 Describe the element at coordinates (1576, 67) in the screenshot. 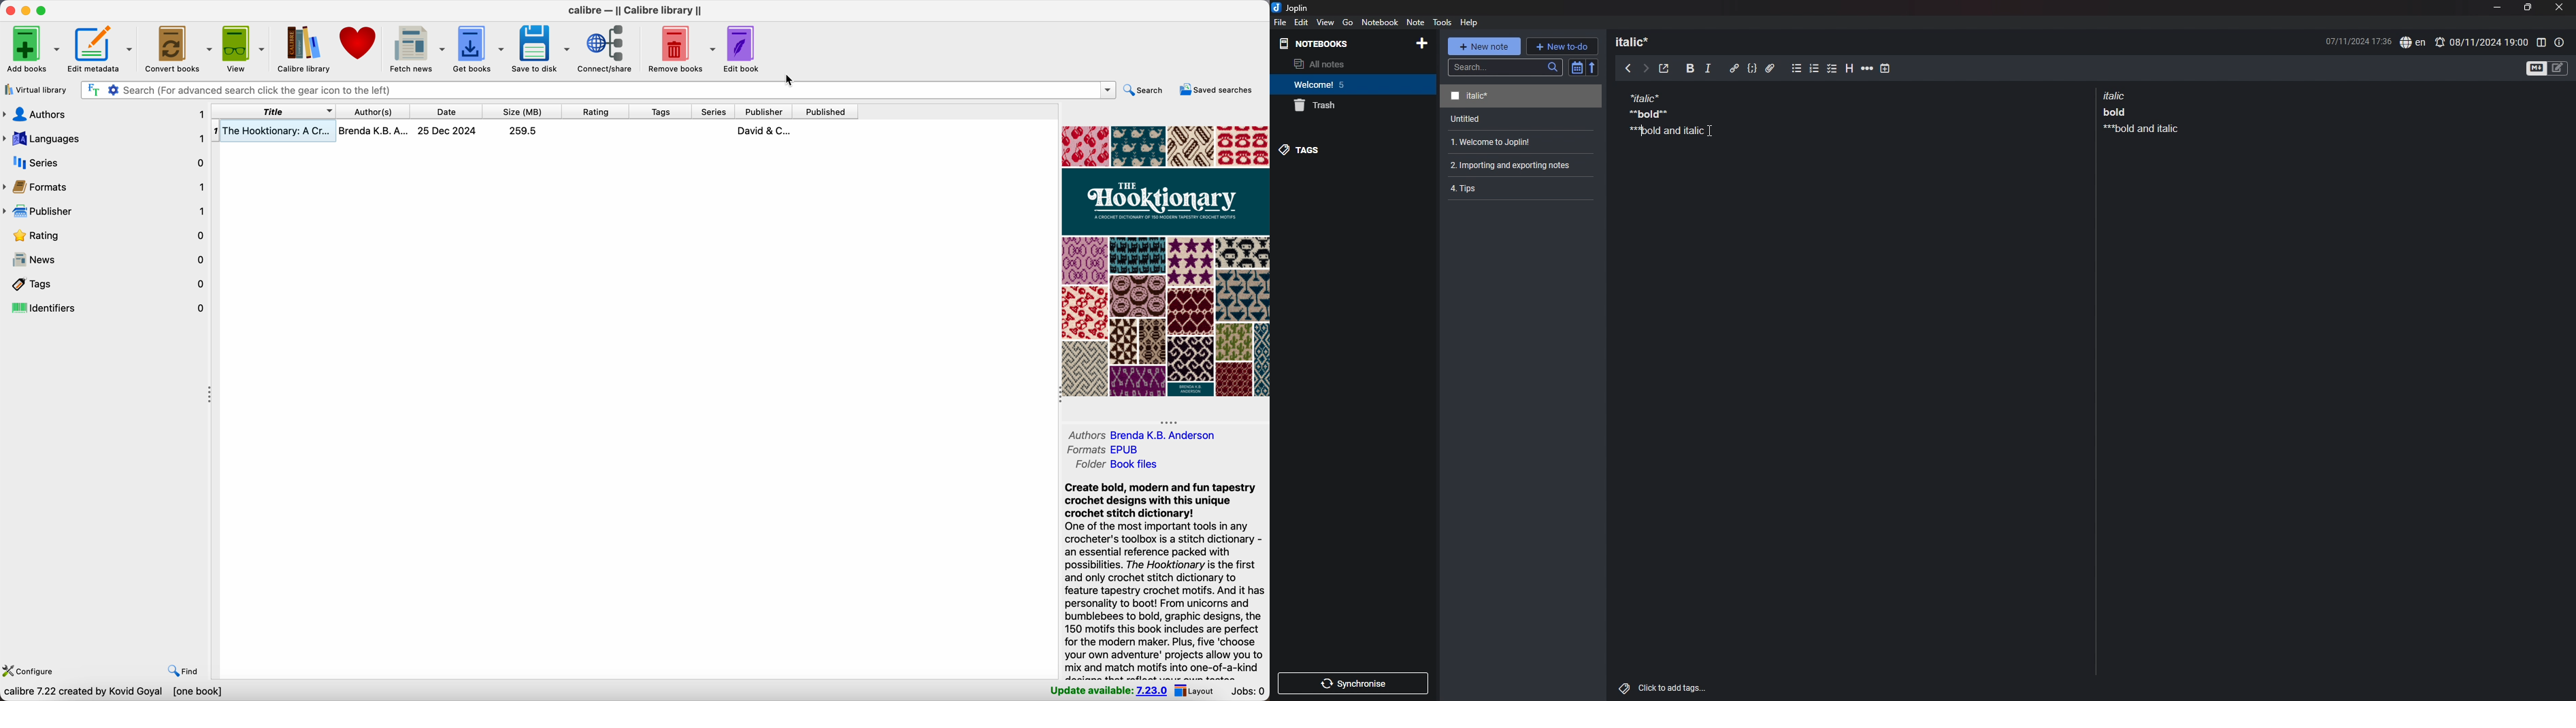

I see `toggle sort order` at that location.